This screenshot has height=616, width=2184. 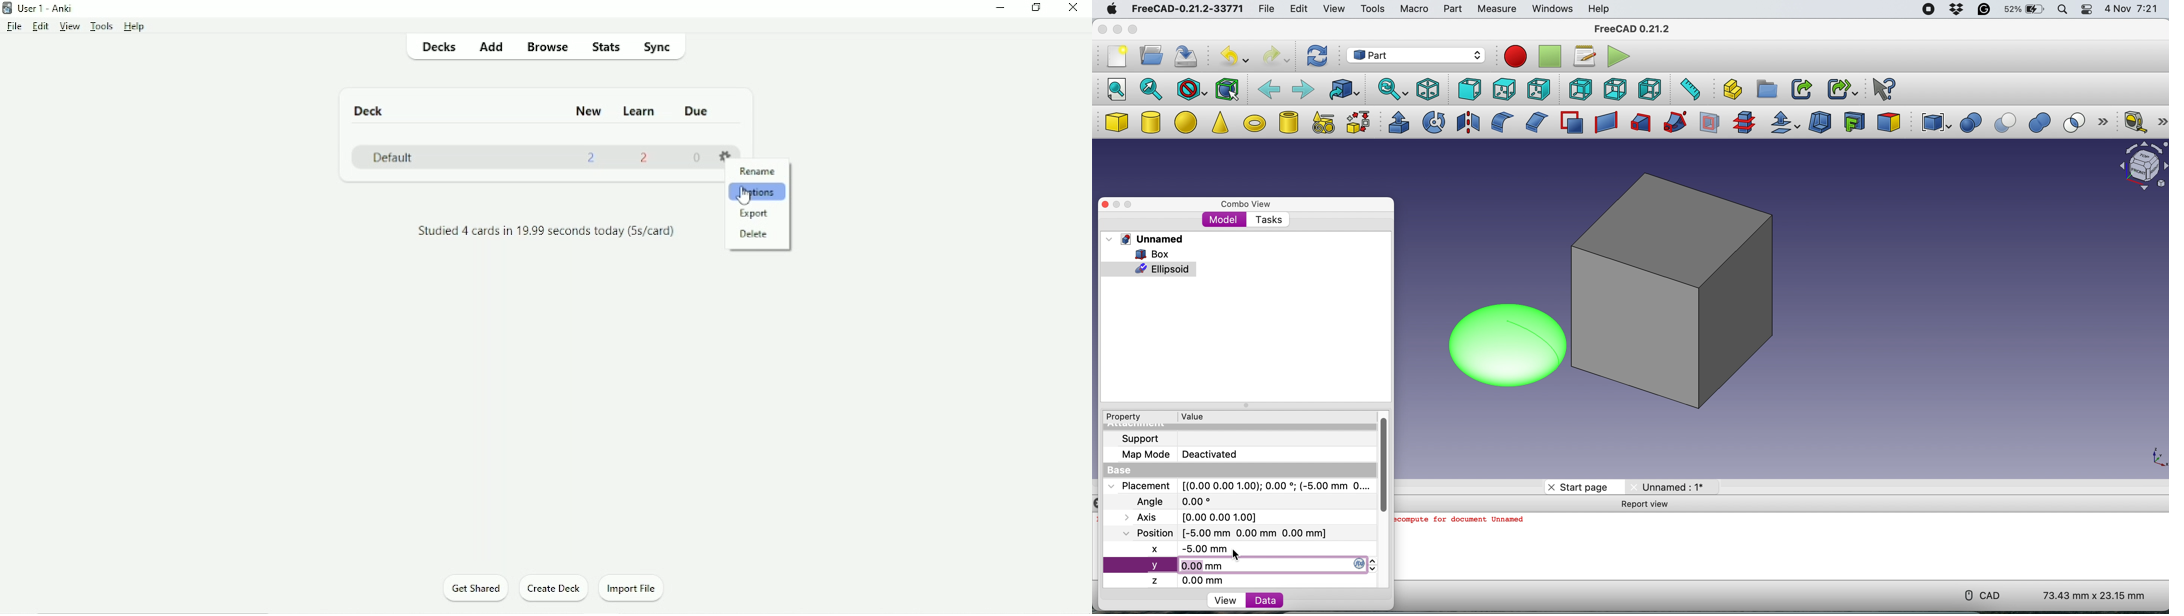 I want to click on Placement [(0.00 0.00 1.00); 0.00 *, (-5.00 mm 0.., so click(x=1237, y=485).